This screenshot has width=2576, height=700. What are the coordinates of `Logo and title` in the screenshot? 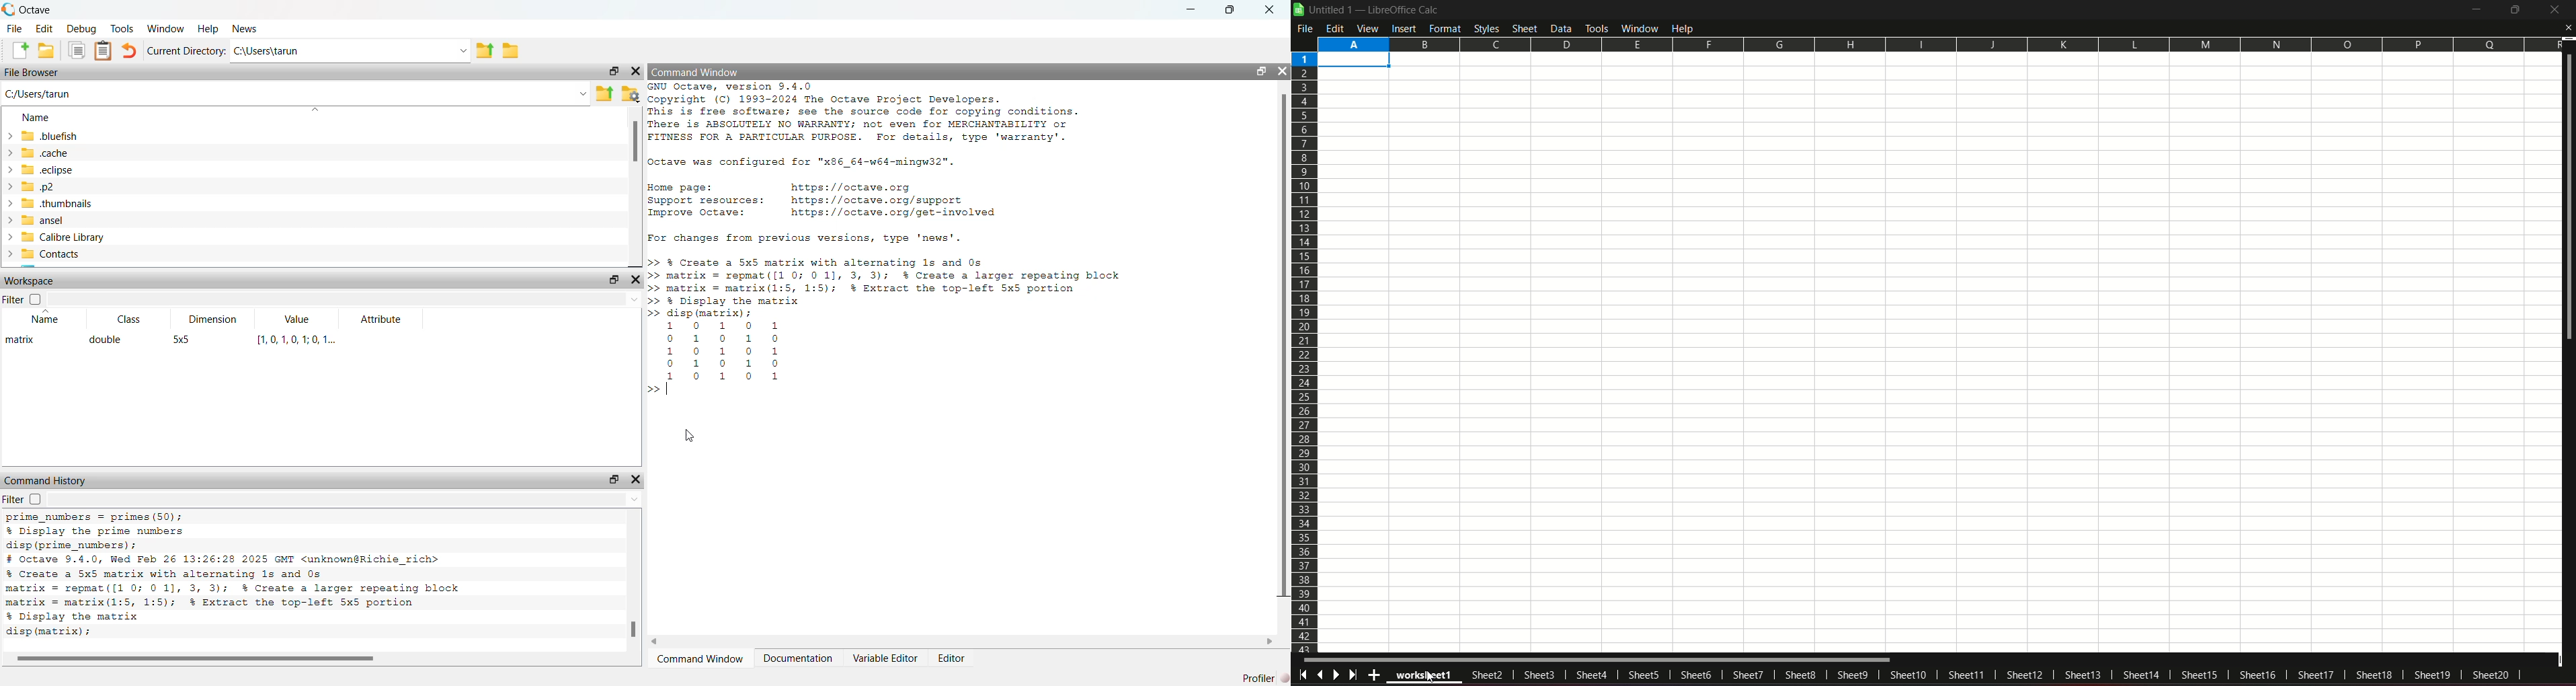 It's located at (1367, 9).